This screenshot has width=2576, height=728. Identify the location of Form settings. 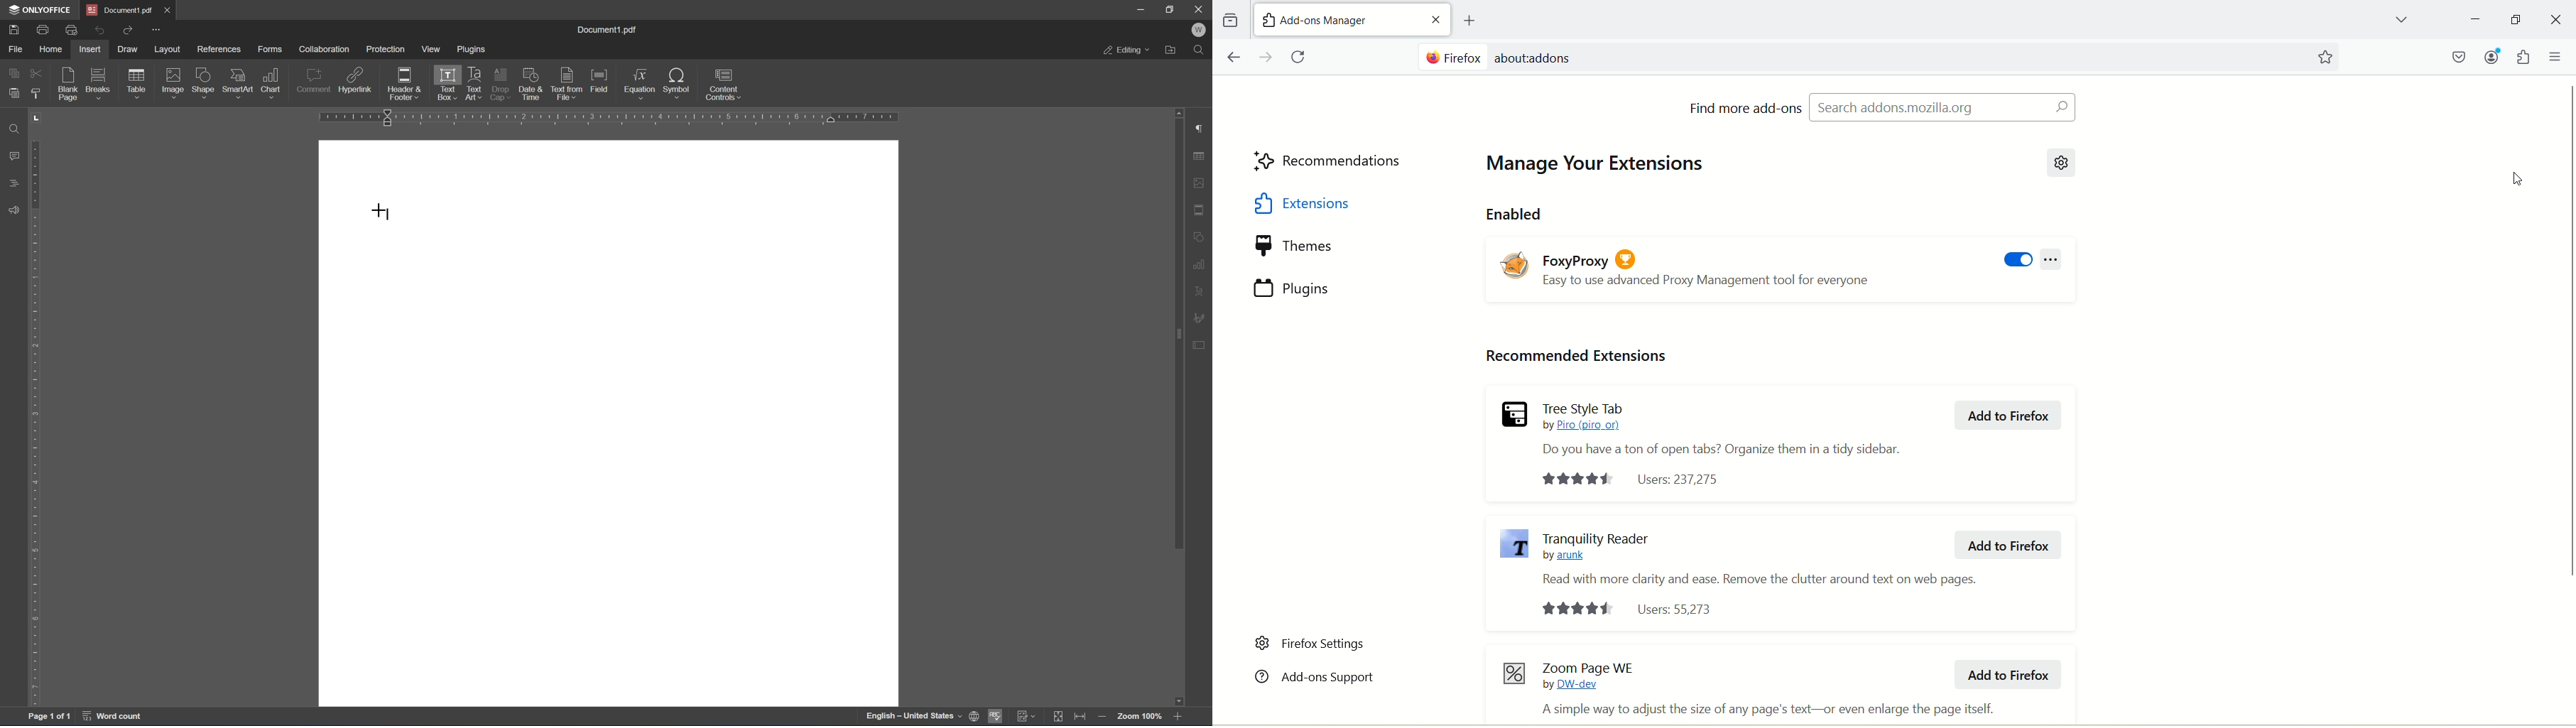
(1201, 343).